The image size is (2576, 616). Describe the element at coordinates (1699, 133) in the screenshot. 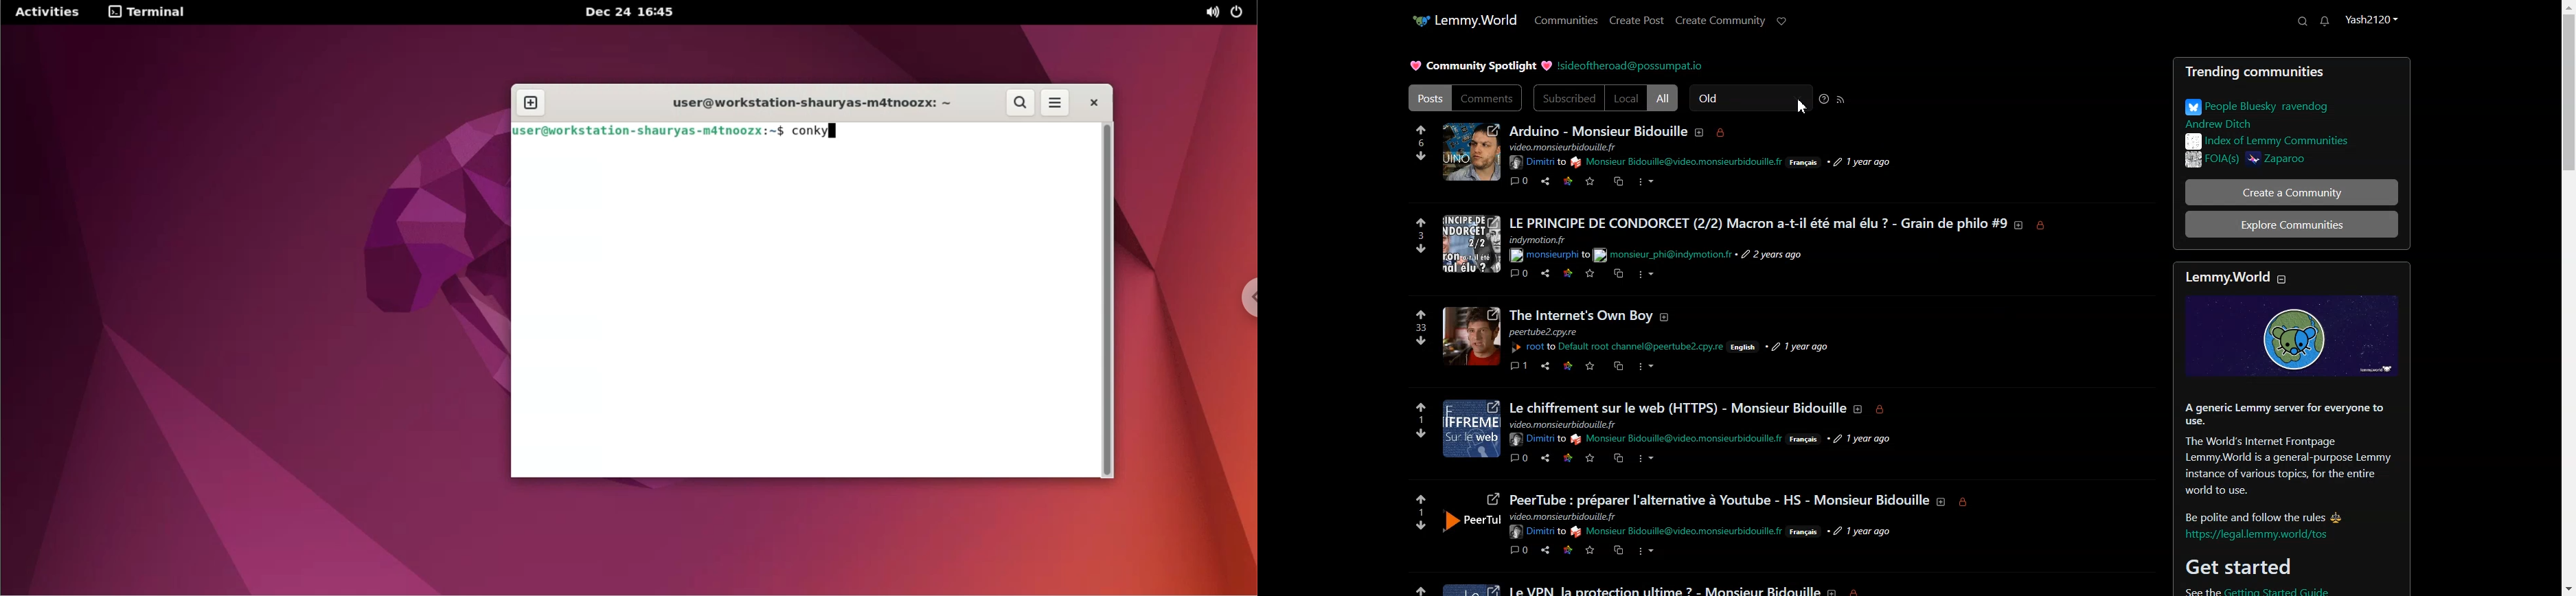

I see `About` at that location.